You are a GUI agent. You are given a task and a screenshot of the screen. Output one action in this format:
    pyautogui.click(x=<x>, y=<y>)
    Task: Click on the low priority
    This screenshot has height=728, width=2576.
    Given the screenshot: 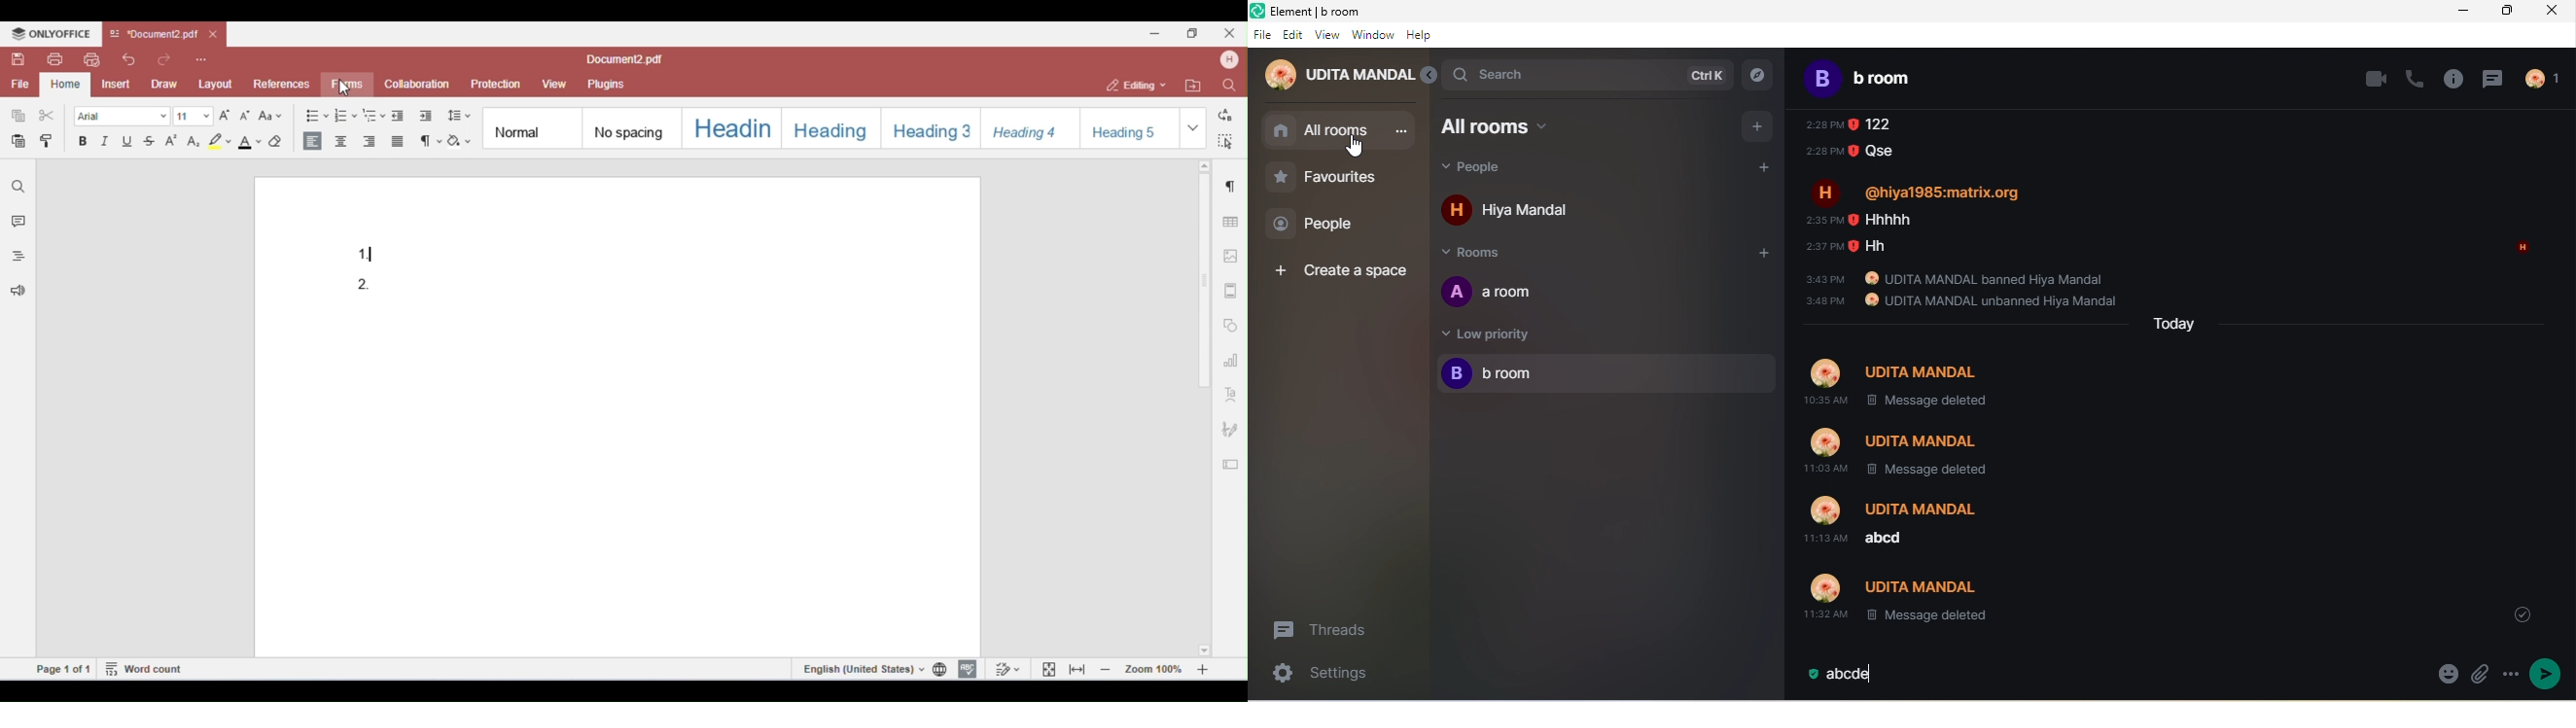 What is the action you would take?
    pyautogui.click(x=1492, y=333)
    